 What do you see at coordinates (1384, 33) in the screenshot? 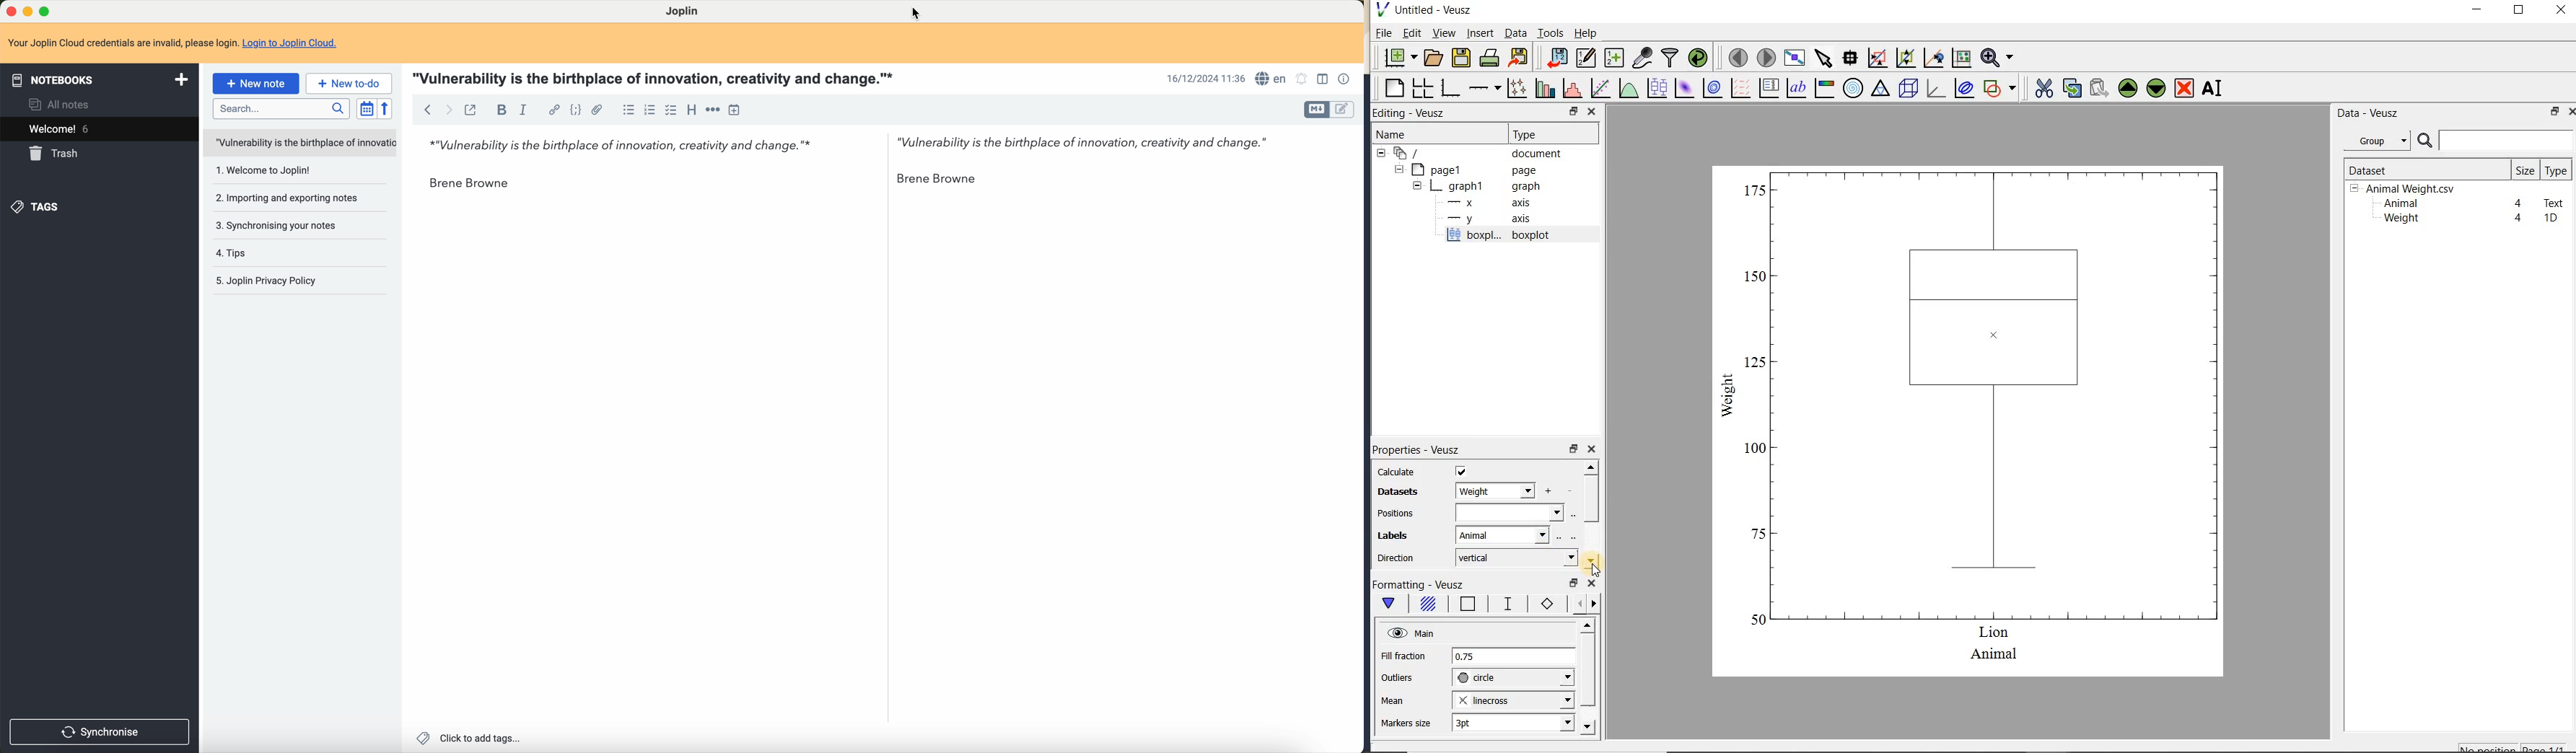
I see `File` at bounding box center [1384, 33].